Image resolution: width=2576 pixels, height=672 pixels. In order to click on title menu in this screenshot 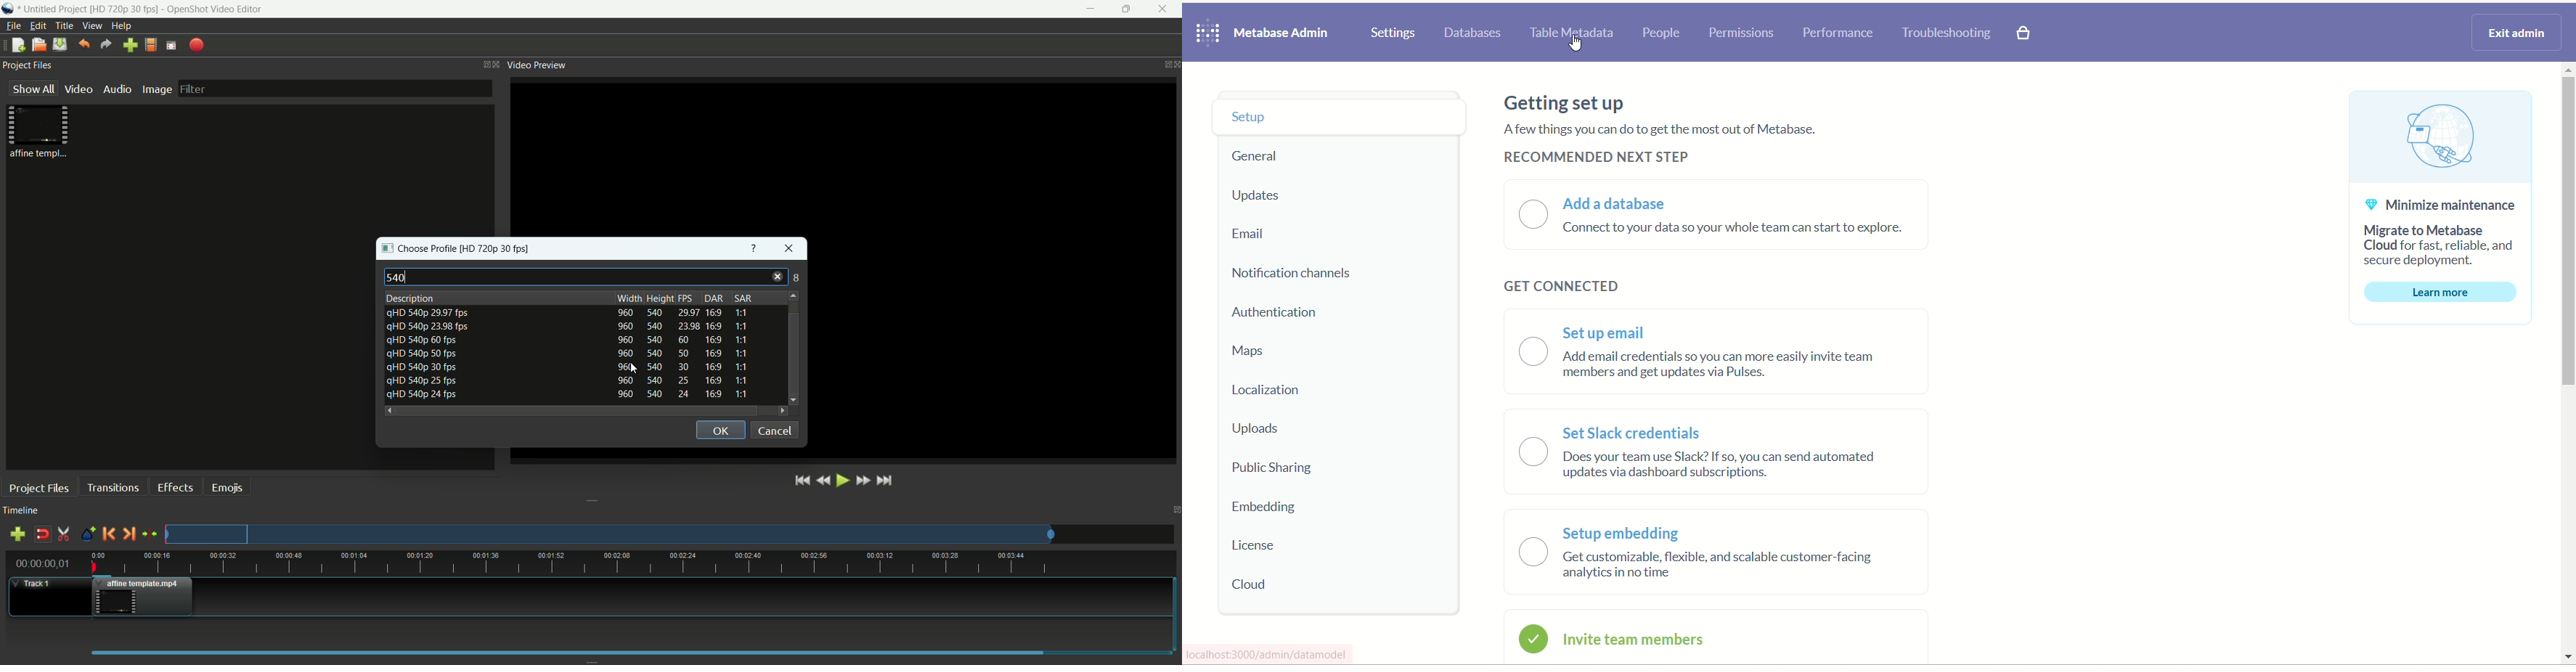, I will do `click(66, 26)`.